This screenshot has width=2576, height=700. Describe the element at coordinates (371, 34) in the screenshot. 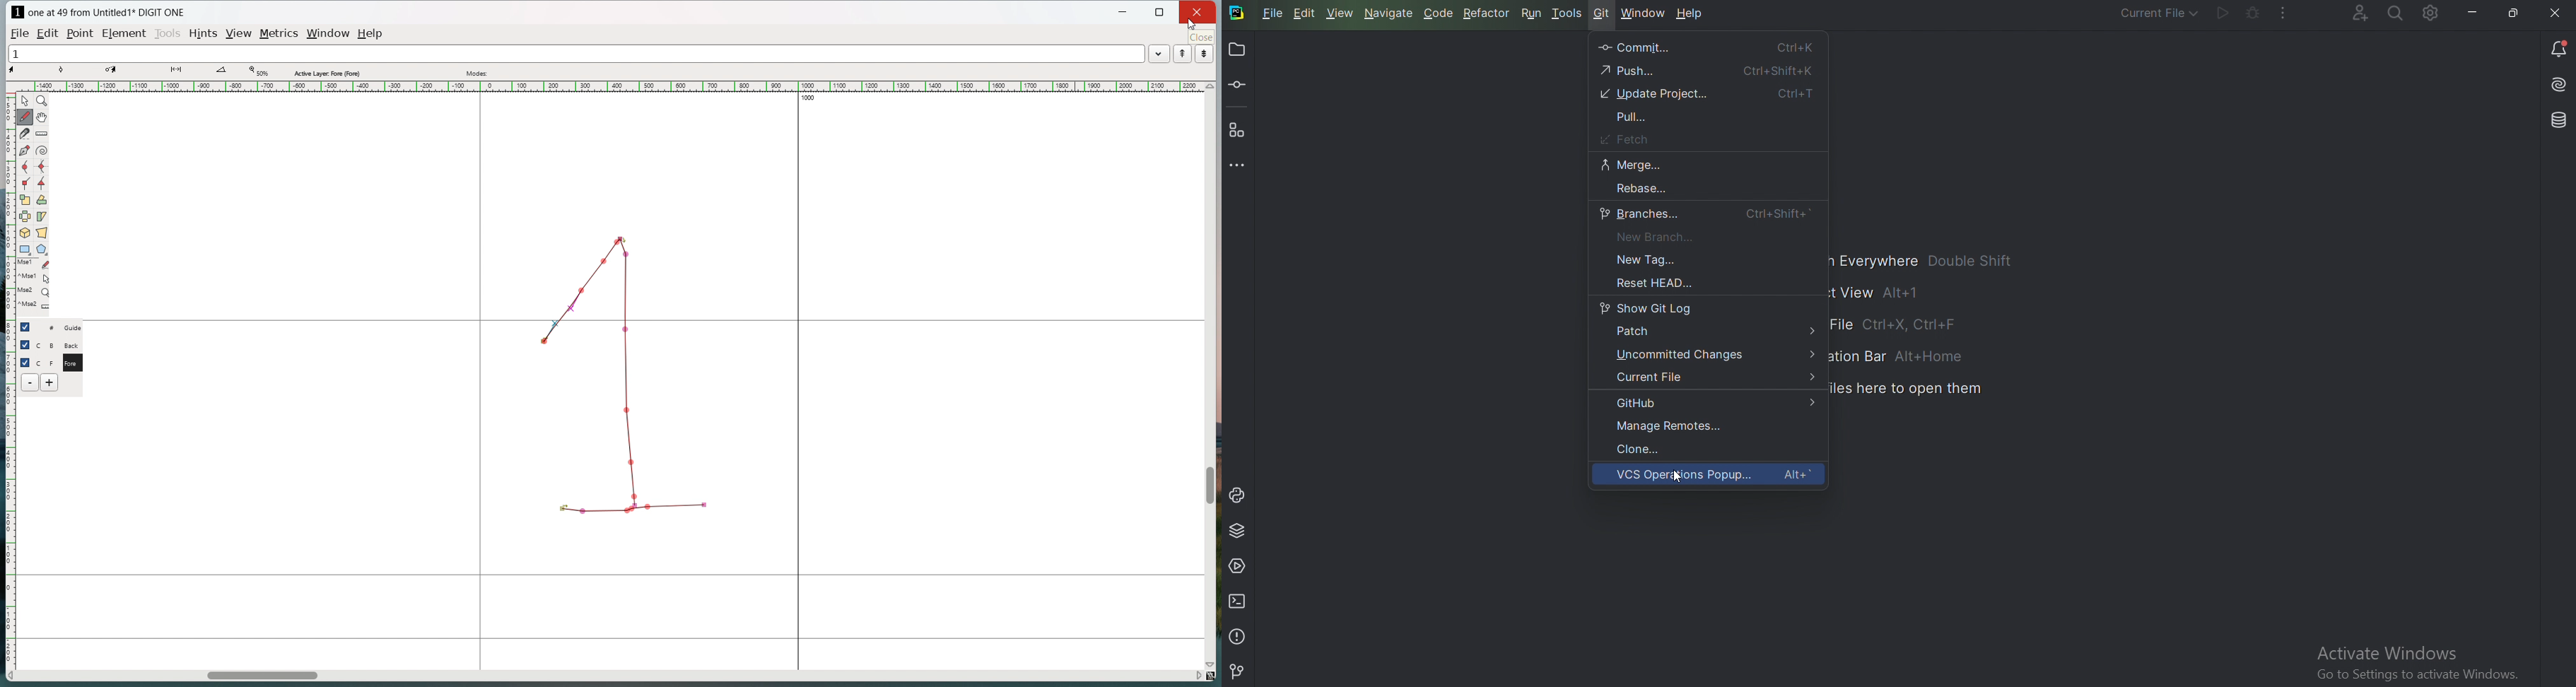

I see `help` at that location.